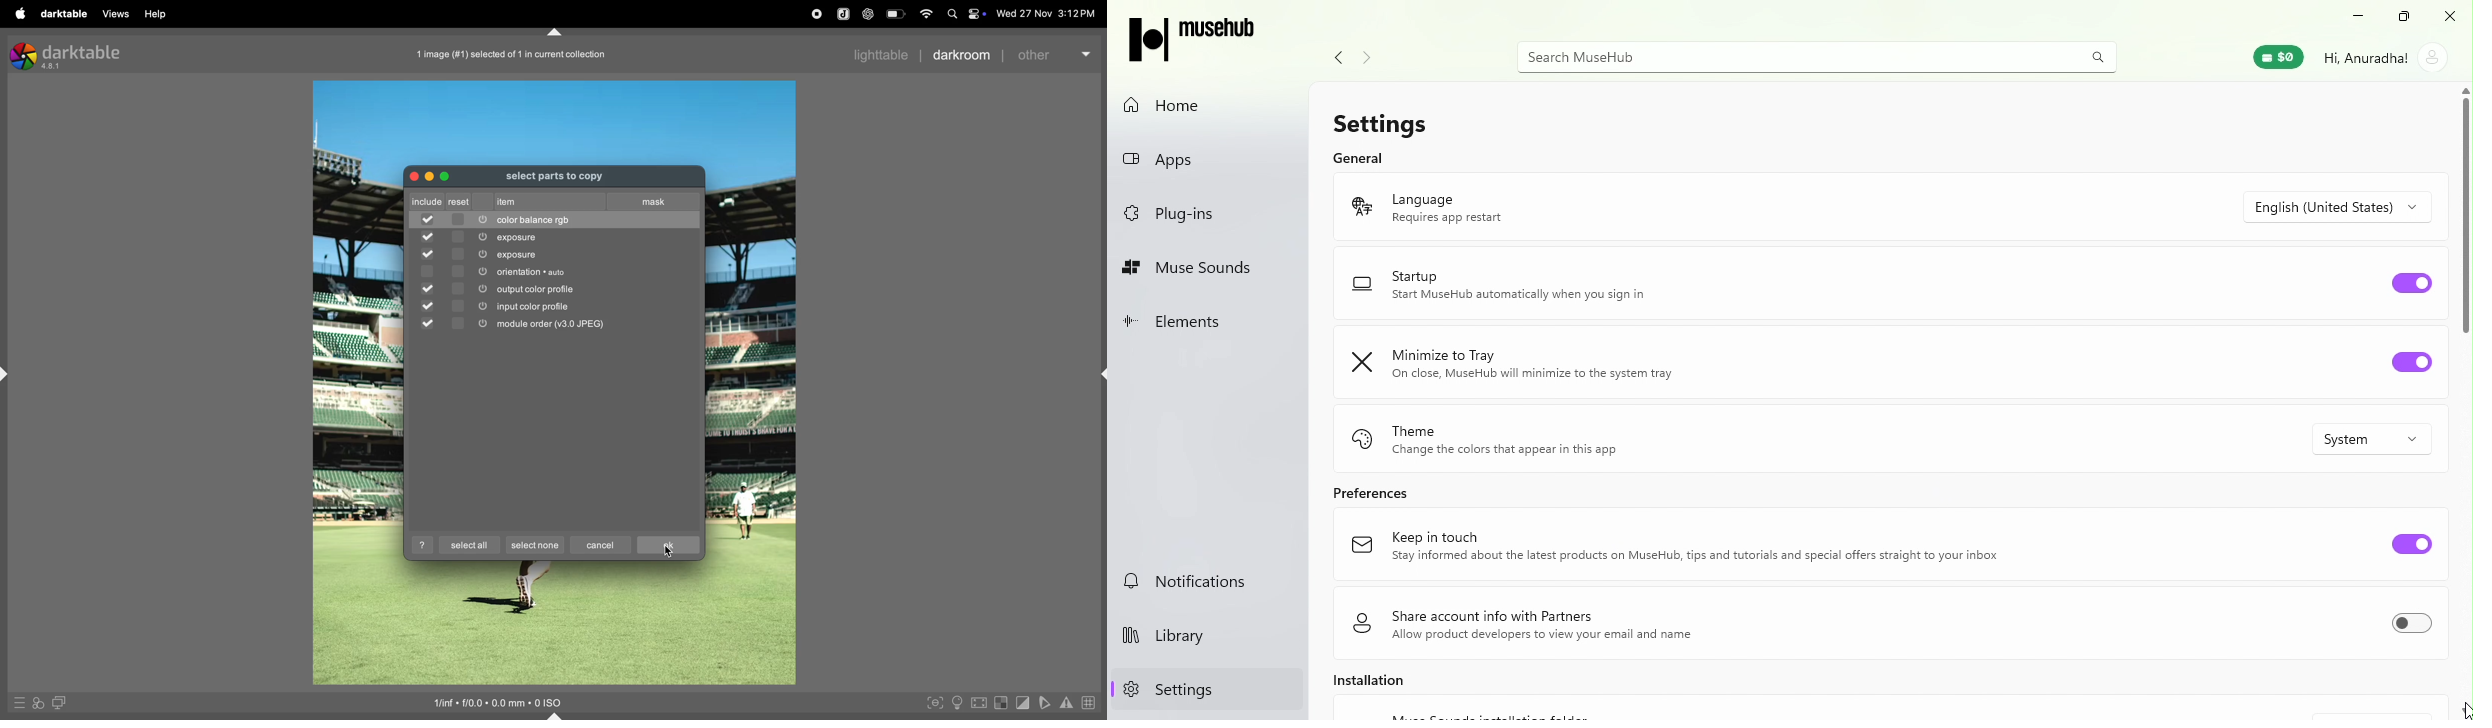  What do you see at coordinates (429, 271) in the screenshot?
I see `check box` at bounding box center [429, 271].